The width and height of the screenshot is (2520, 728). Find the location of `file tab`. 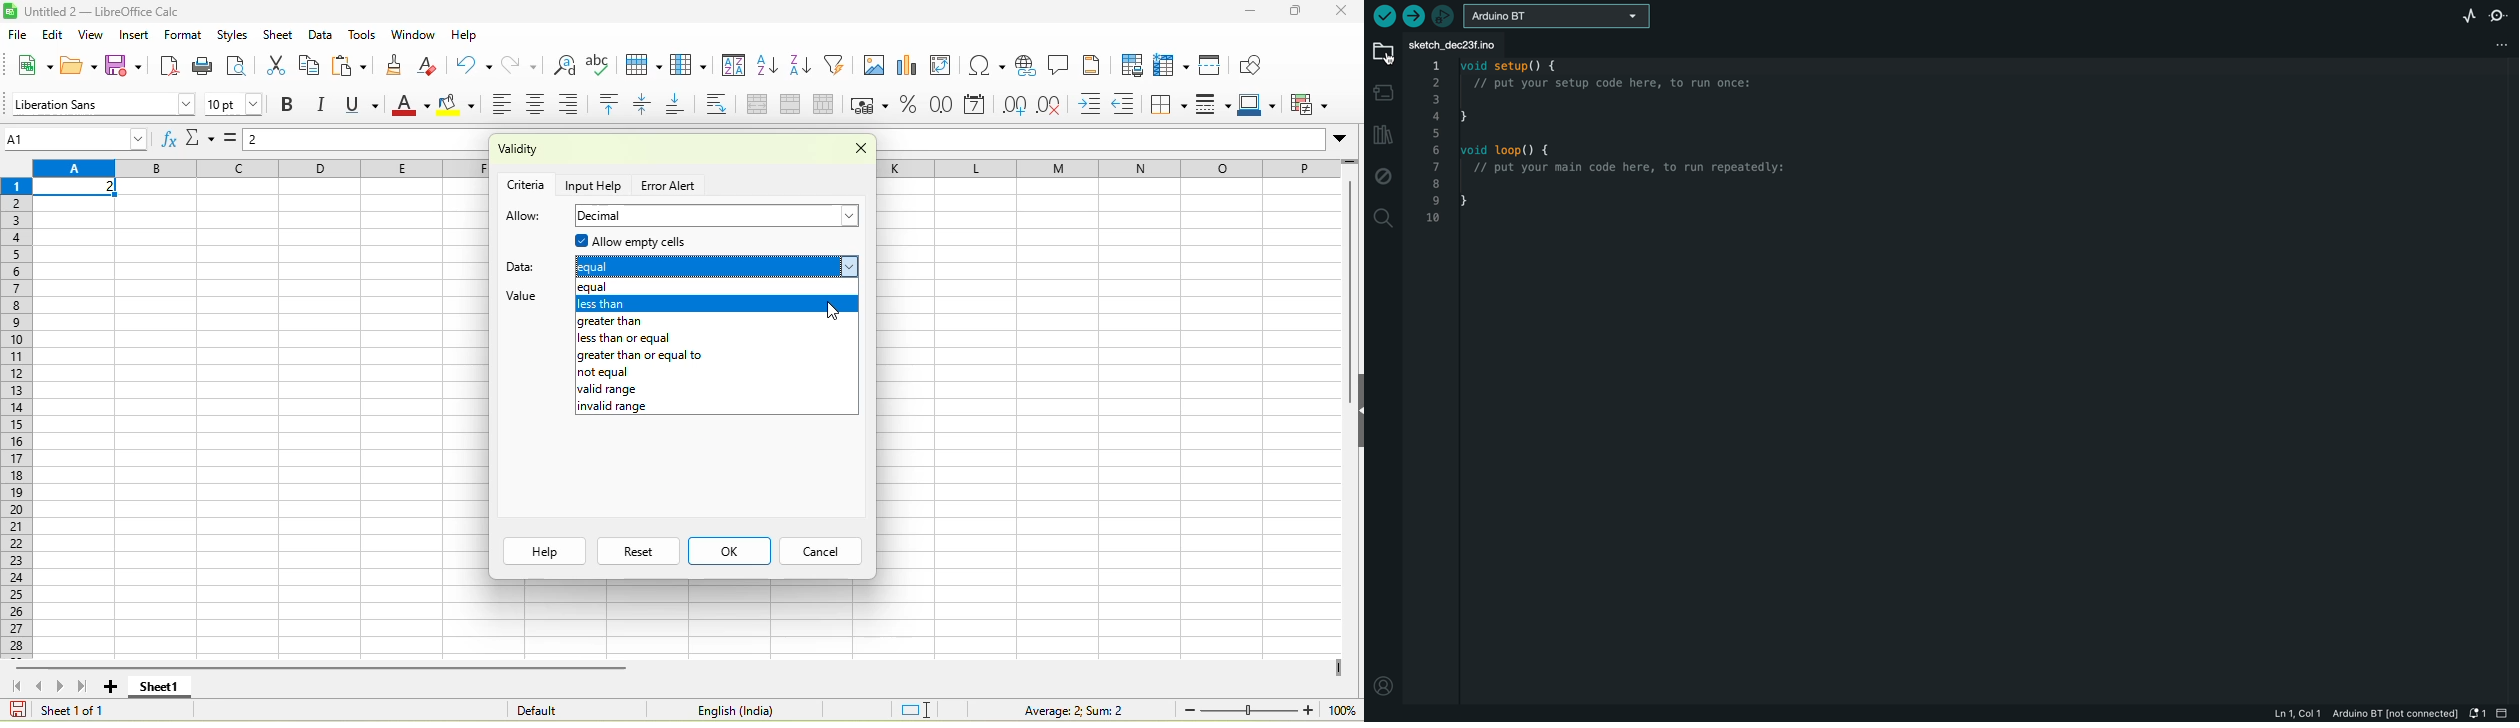

file tab is located at coordinates (1457, 46).